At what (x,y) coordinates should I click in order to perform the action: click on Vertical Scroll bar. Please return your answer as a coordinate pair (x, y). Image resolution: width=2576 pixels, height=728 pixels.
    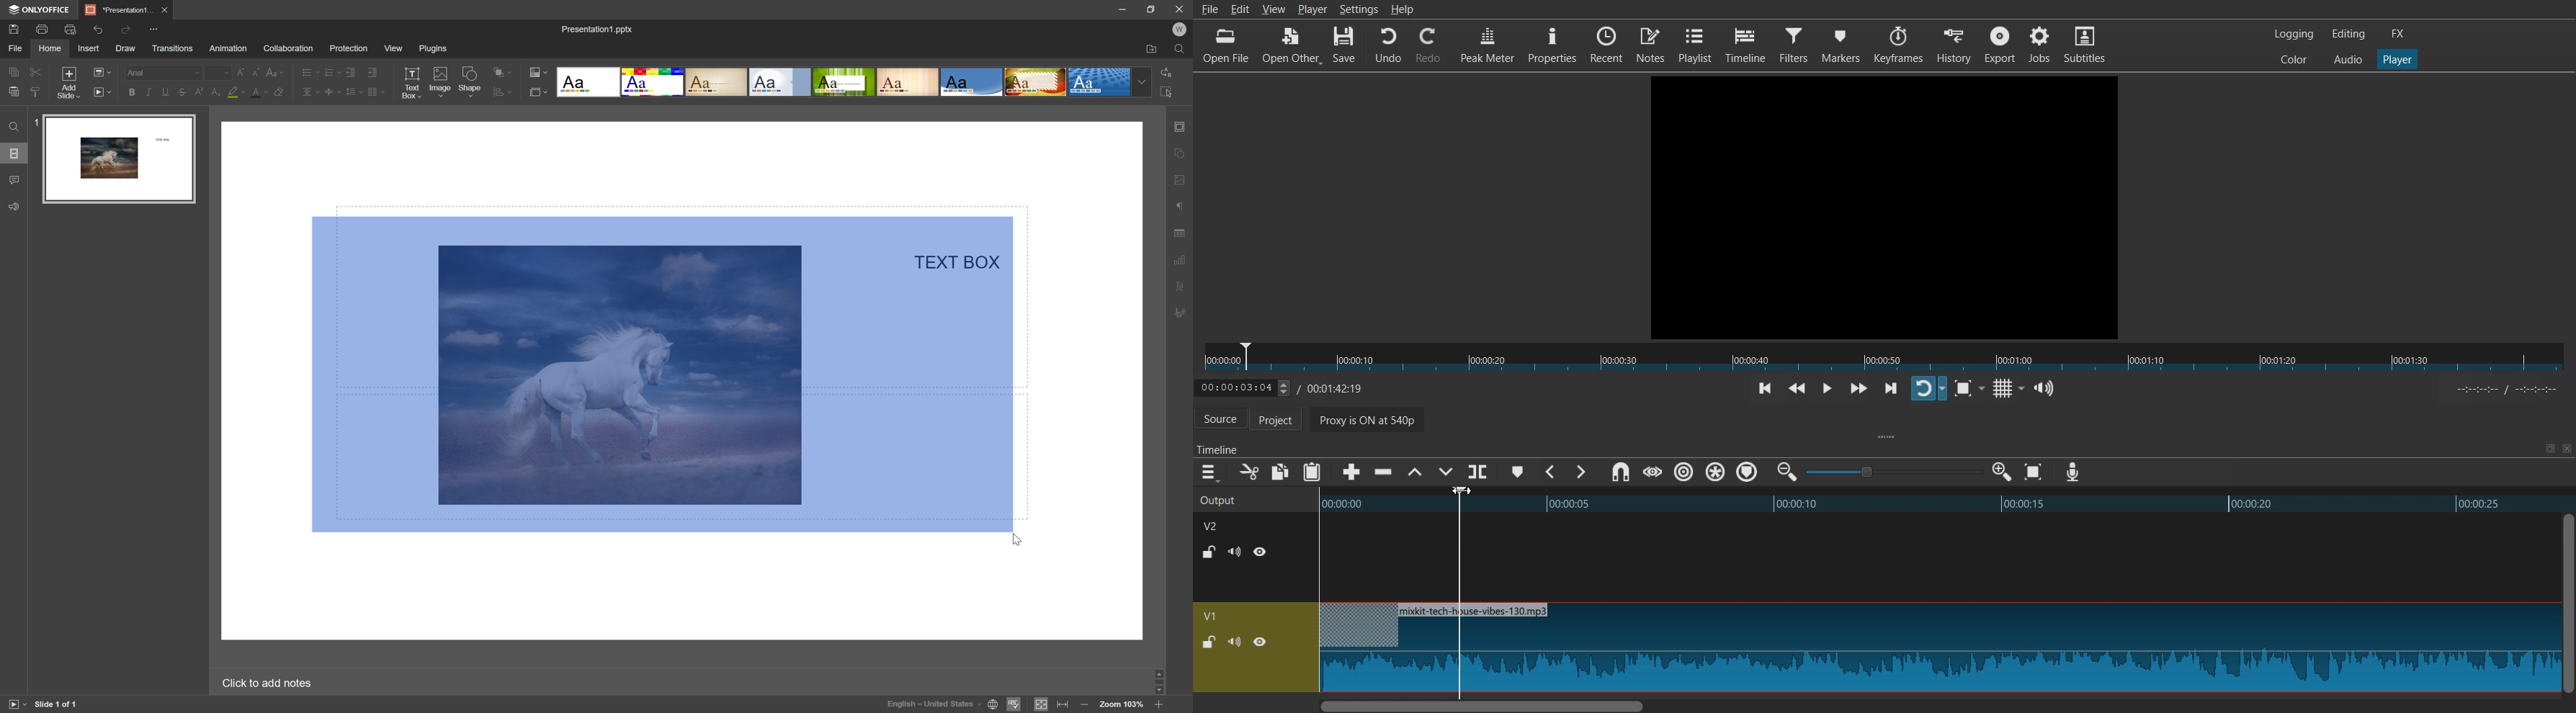
    Looking at the image, I should click on (2567, 603).